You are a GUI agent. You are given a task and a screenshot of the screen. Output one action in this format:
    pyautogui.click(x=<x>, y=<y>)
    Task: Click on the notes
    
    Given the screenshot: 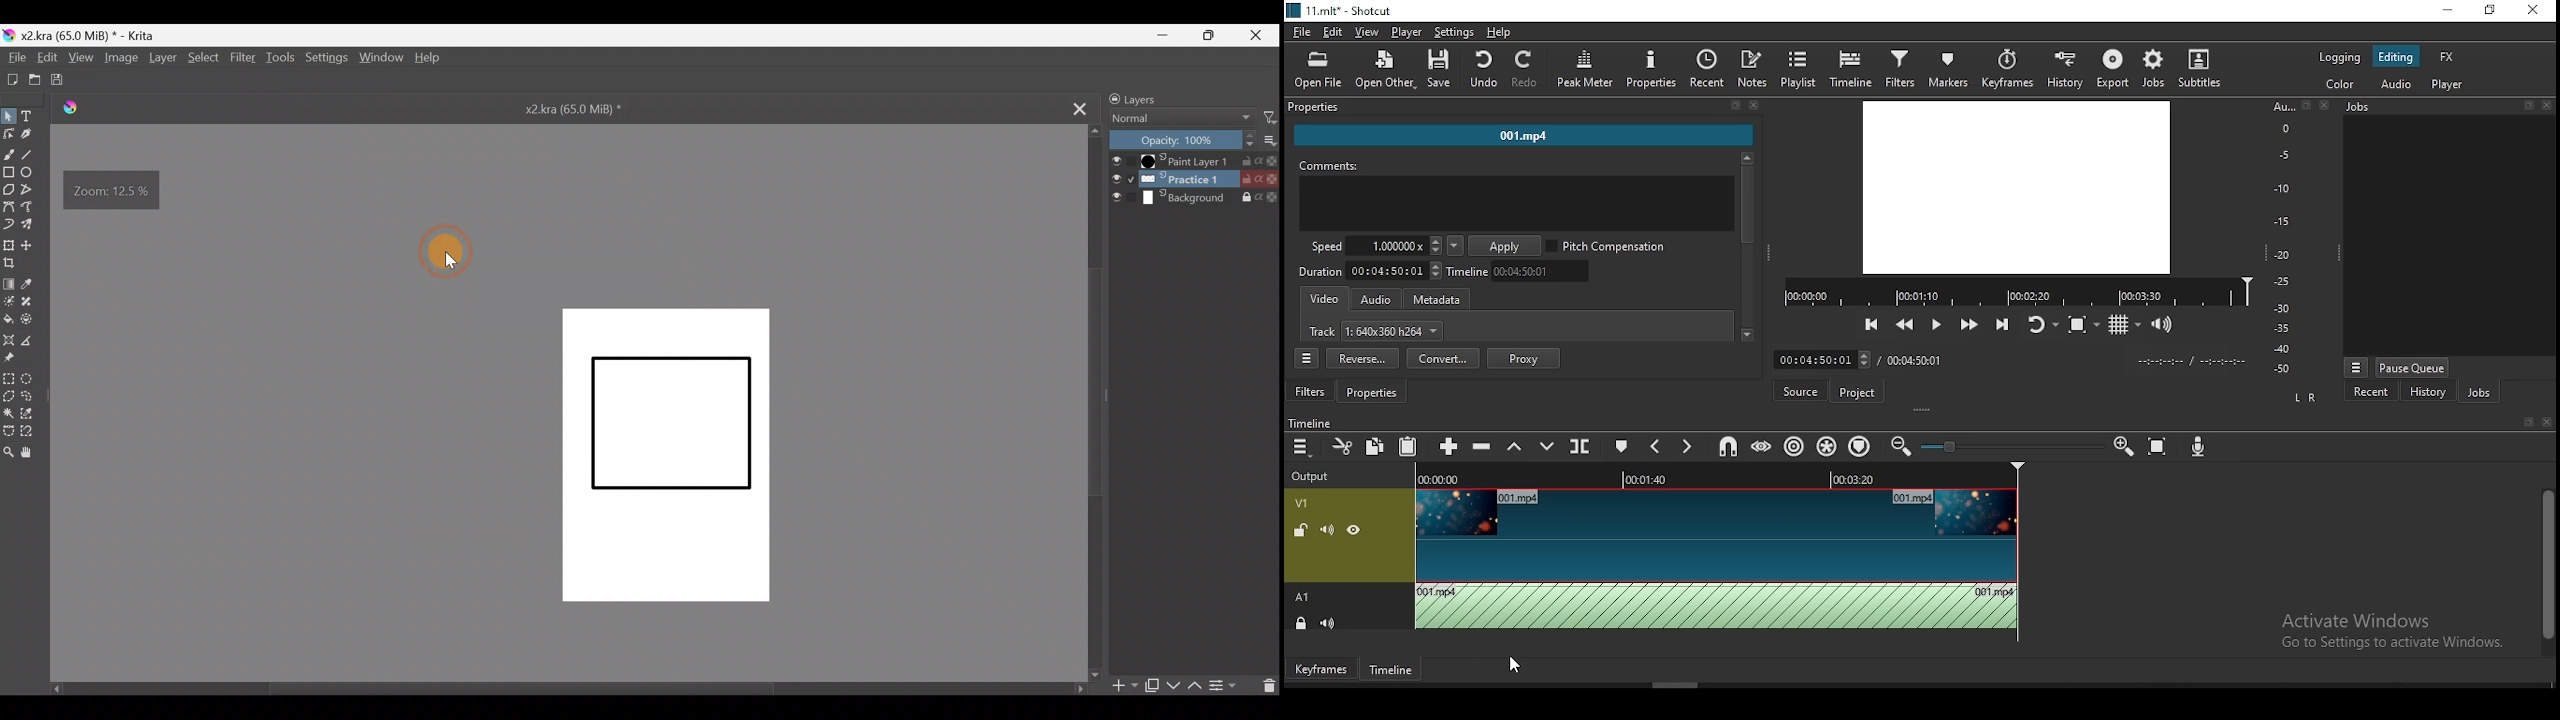 What is the action you would take?
    pyautogui.click(x=1754, y=70)
    